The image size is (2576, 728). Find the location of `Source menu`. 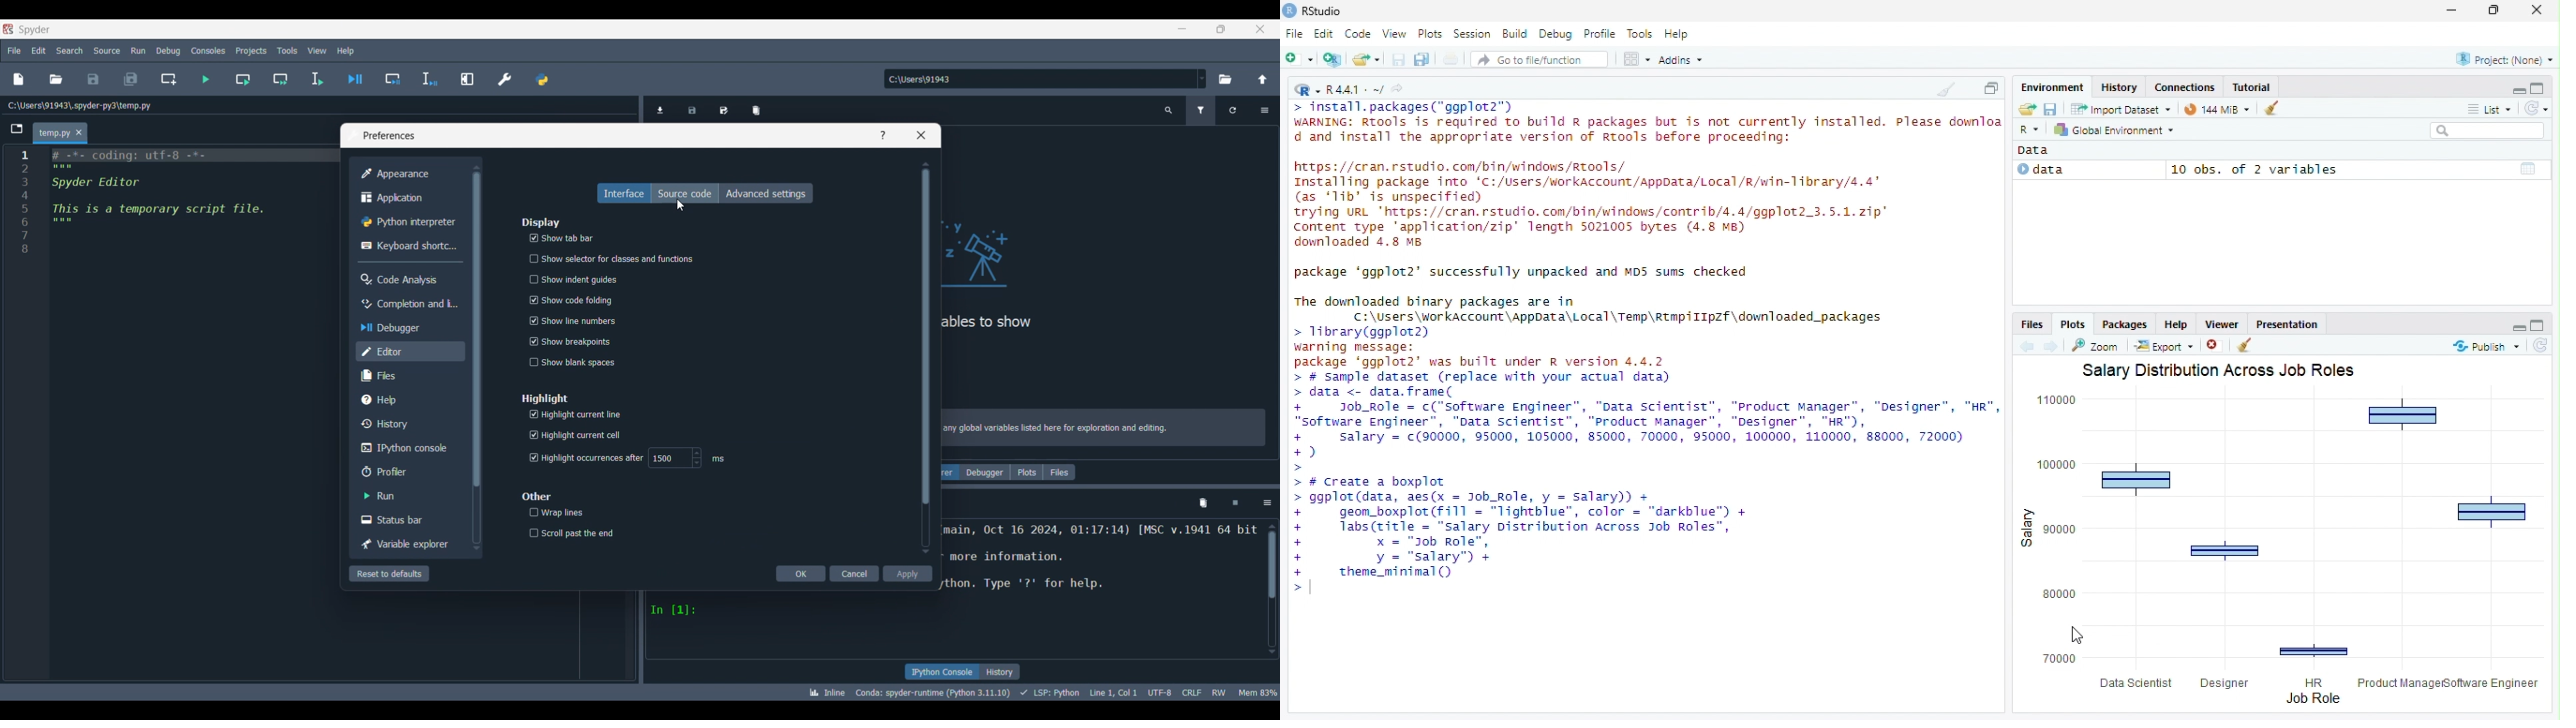

Source menu is located at coordinates (107, 51).